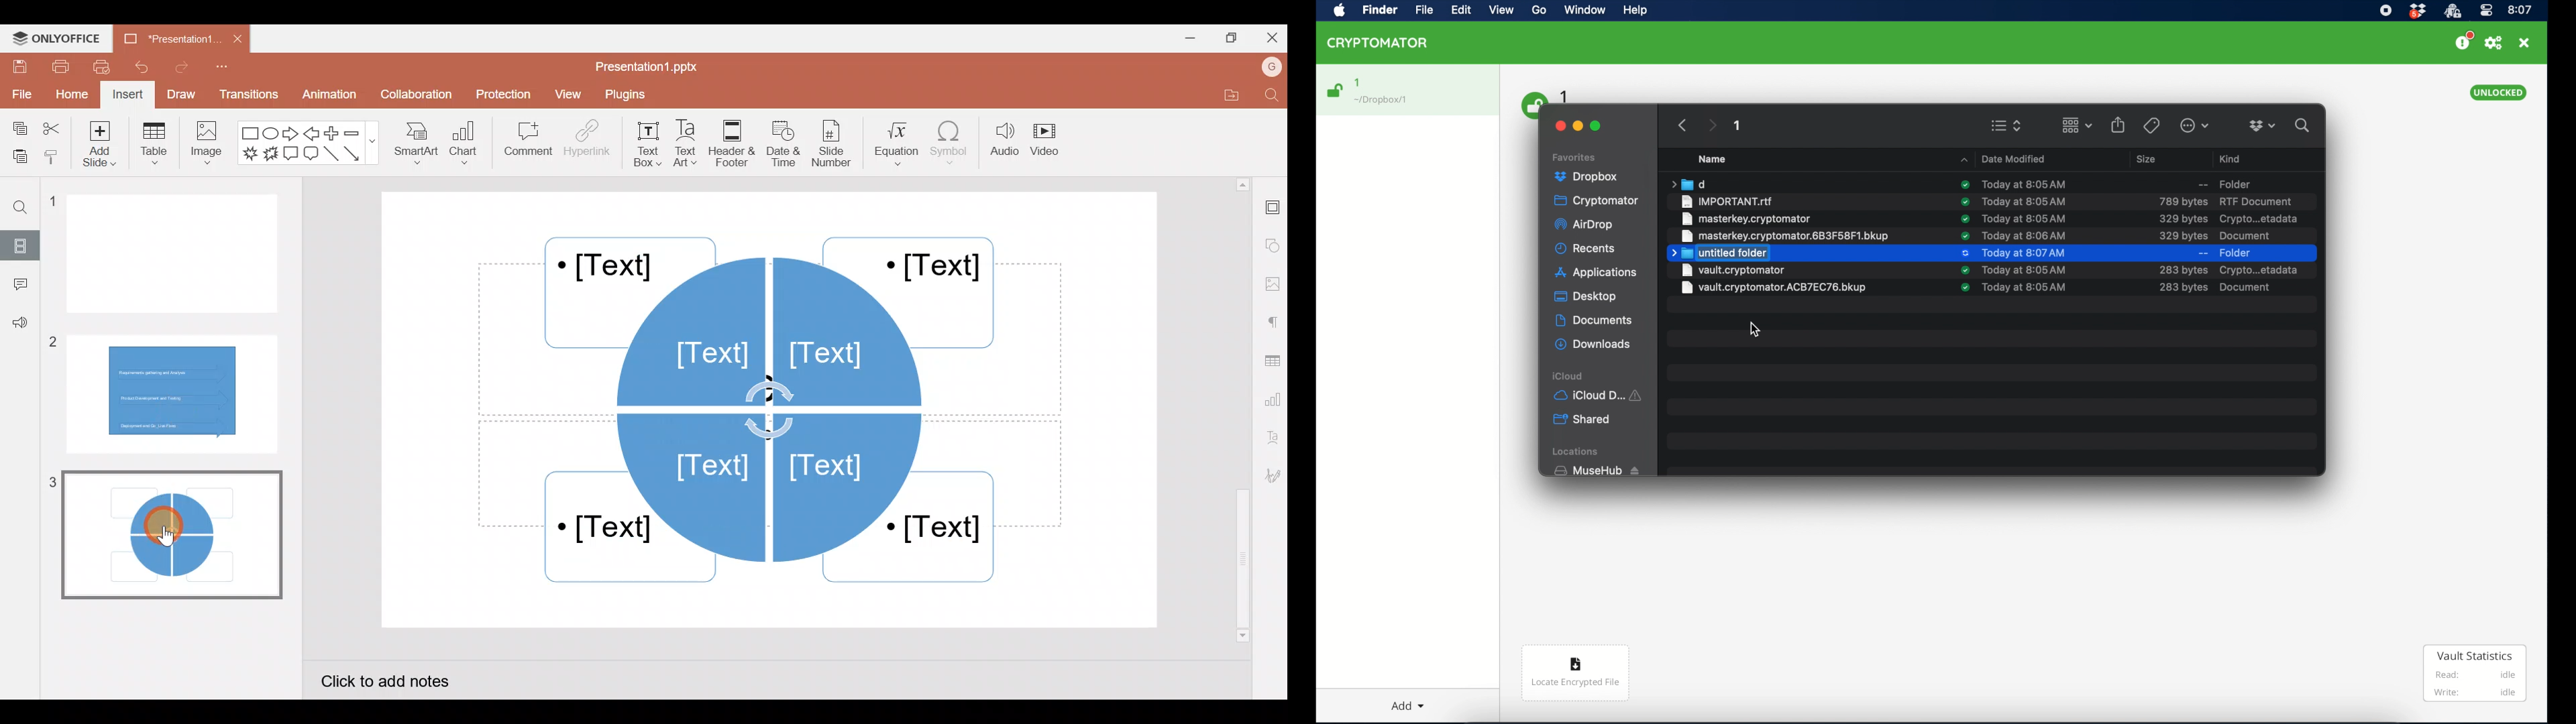 Image resolution: width=2576 pixels, height=728 pixels. Describe the element at coordinates (28, 209) in the screenshot. I see `Find` at that location.